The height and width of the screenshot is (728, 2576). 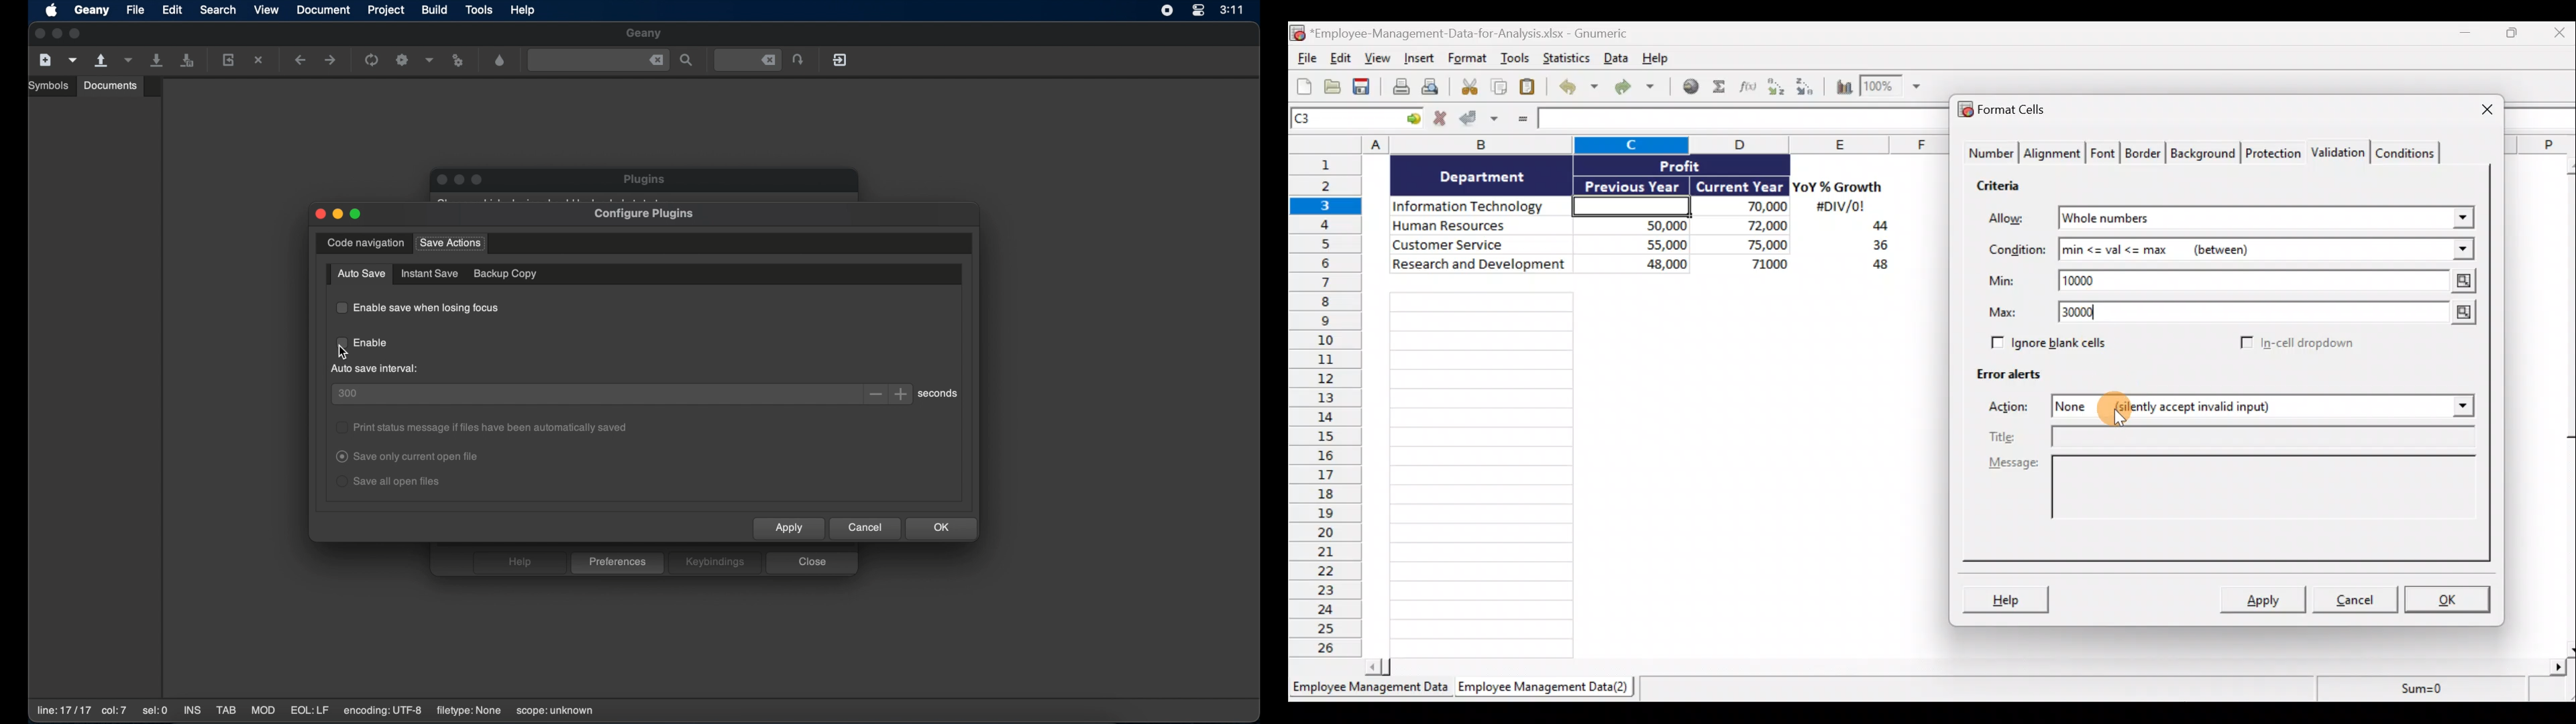 What do you see at coordinates (2236, 436) in the screenshot?
I see `Title` at bounding box center [2236, 436].